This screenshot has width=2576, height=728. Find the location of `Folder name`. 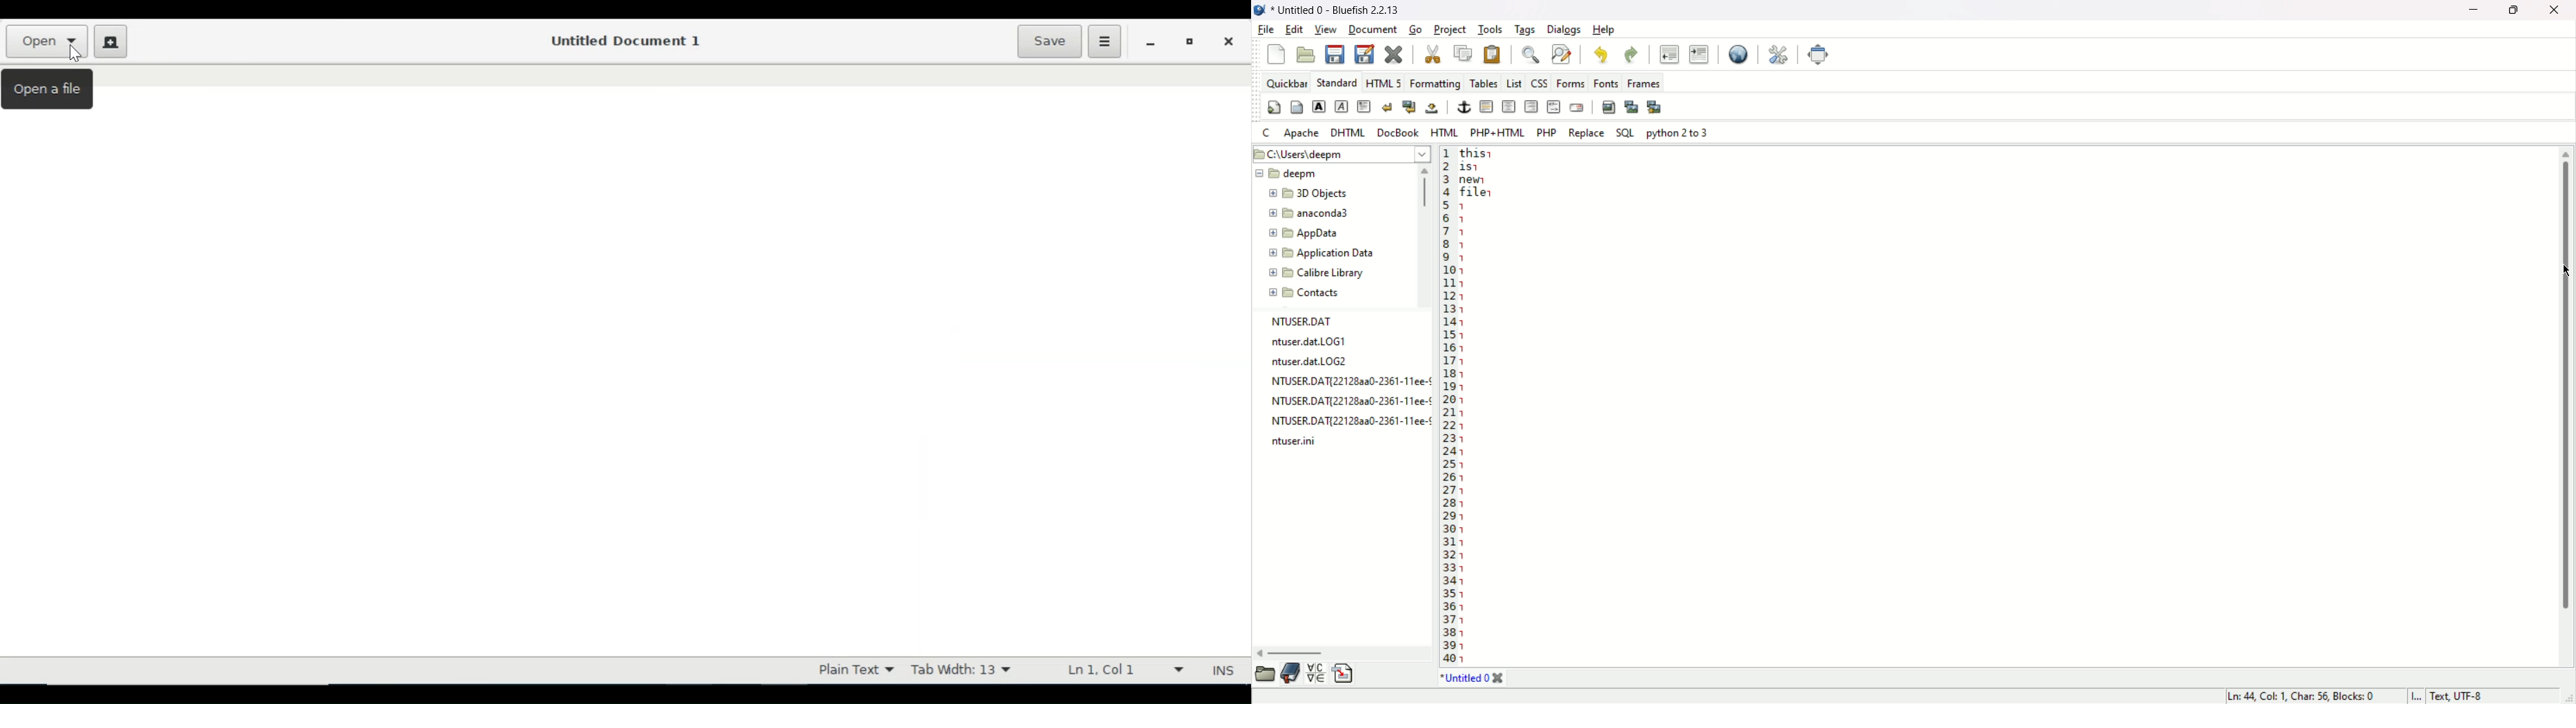

Folder name is located at coordinates (1320, 273).